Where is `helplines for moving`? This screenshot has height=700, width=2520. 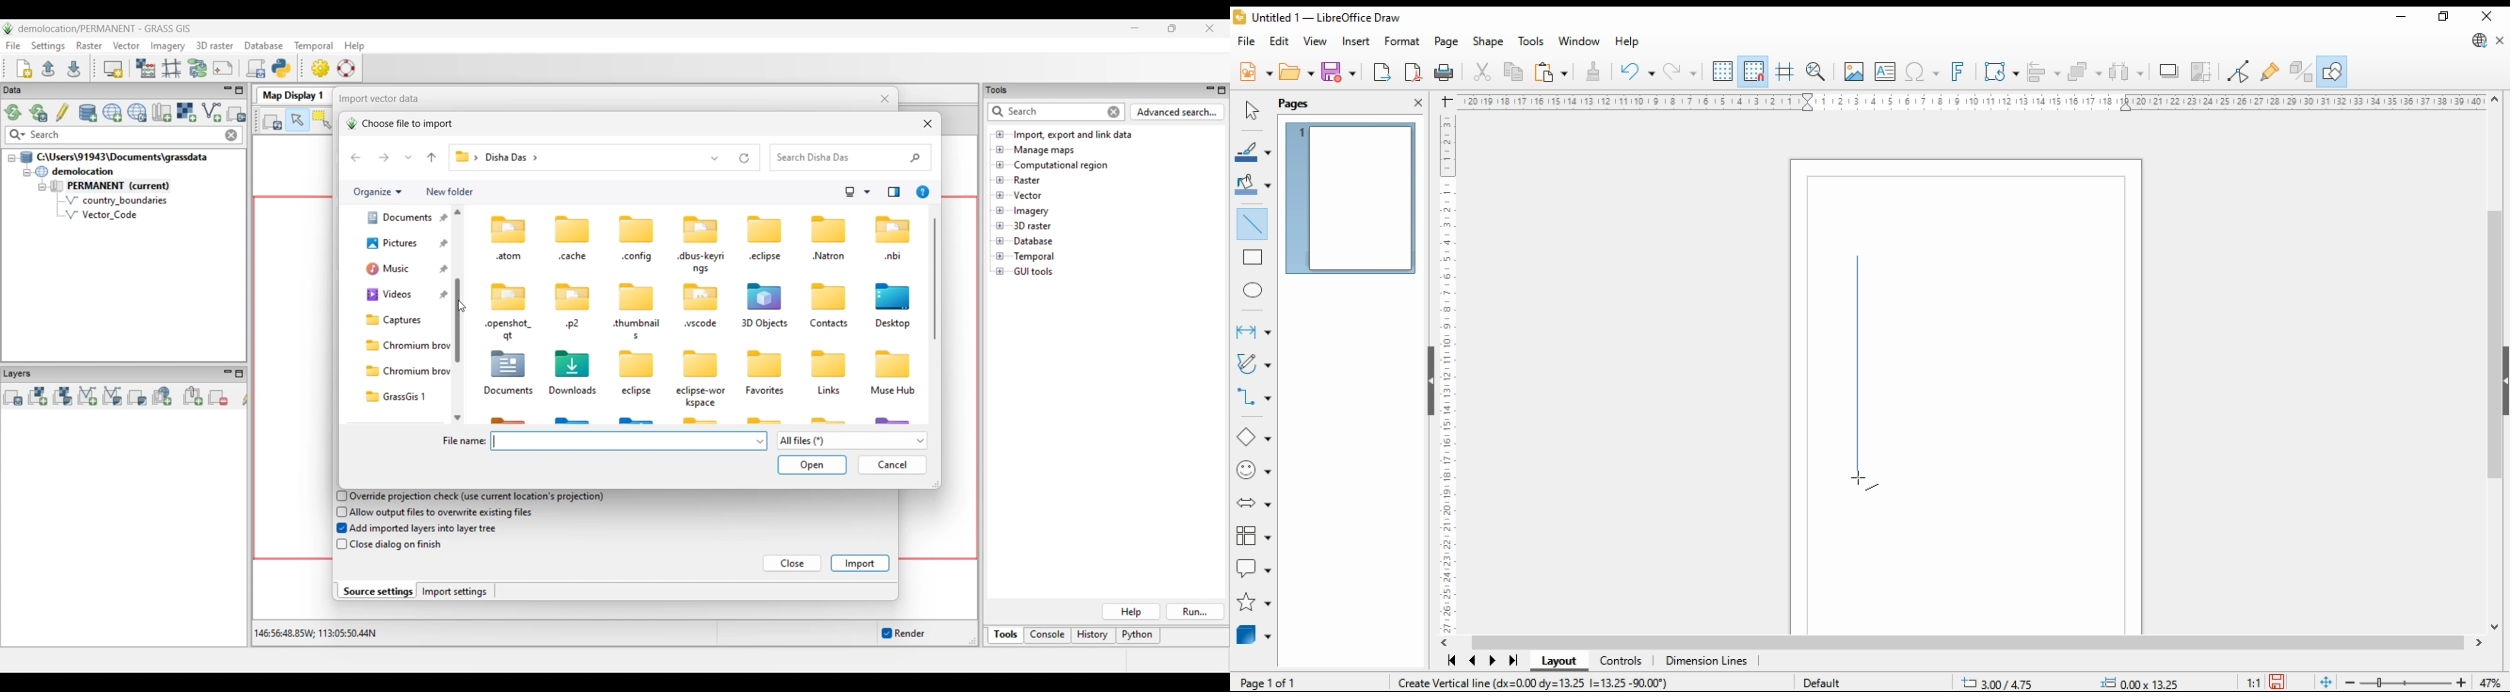 helplines for moving is located at coordinates (1786, 70).